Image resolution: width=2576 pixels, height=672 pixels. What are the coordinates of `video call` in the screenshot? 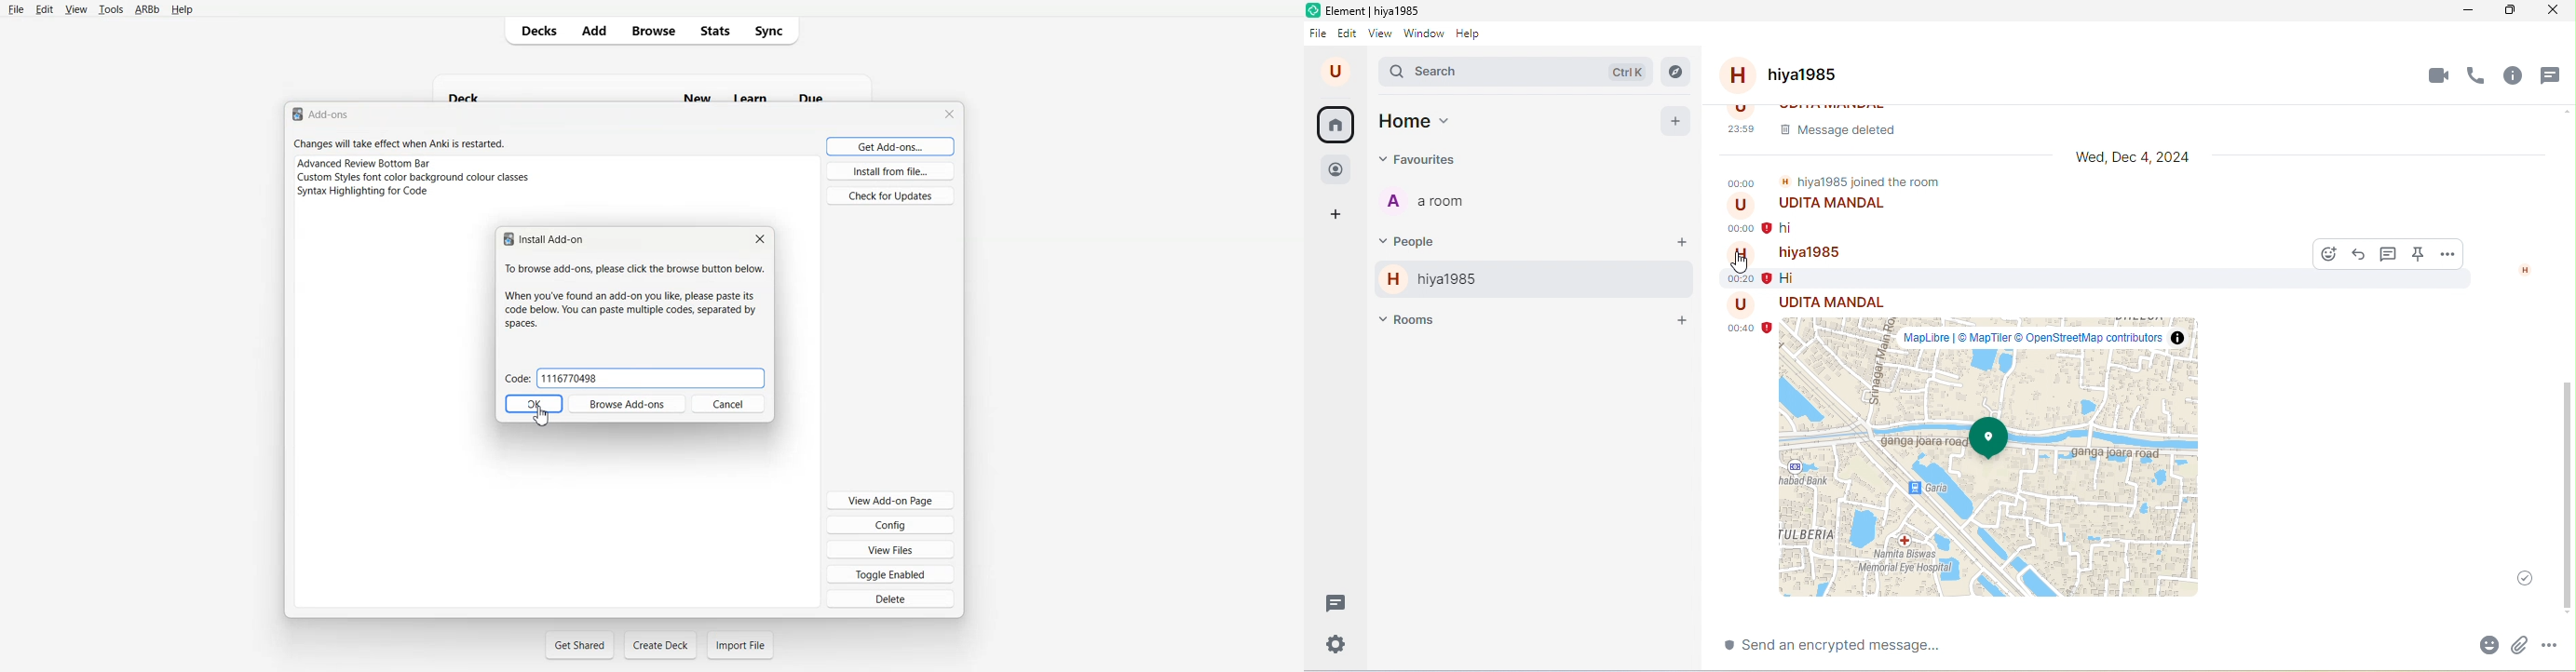 It's located at (2435, 74).